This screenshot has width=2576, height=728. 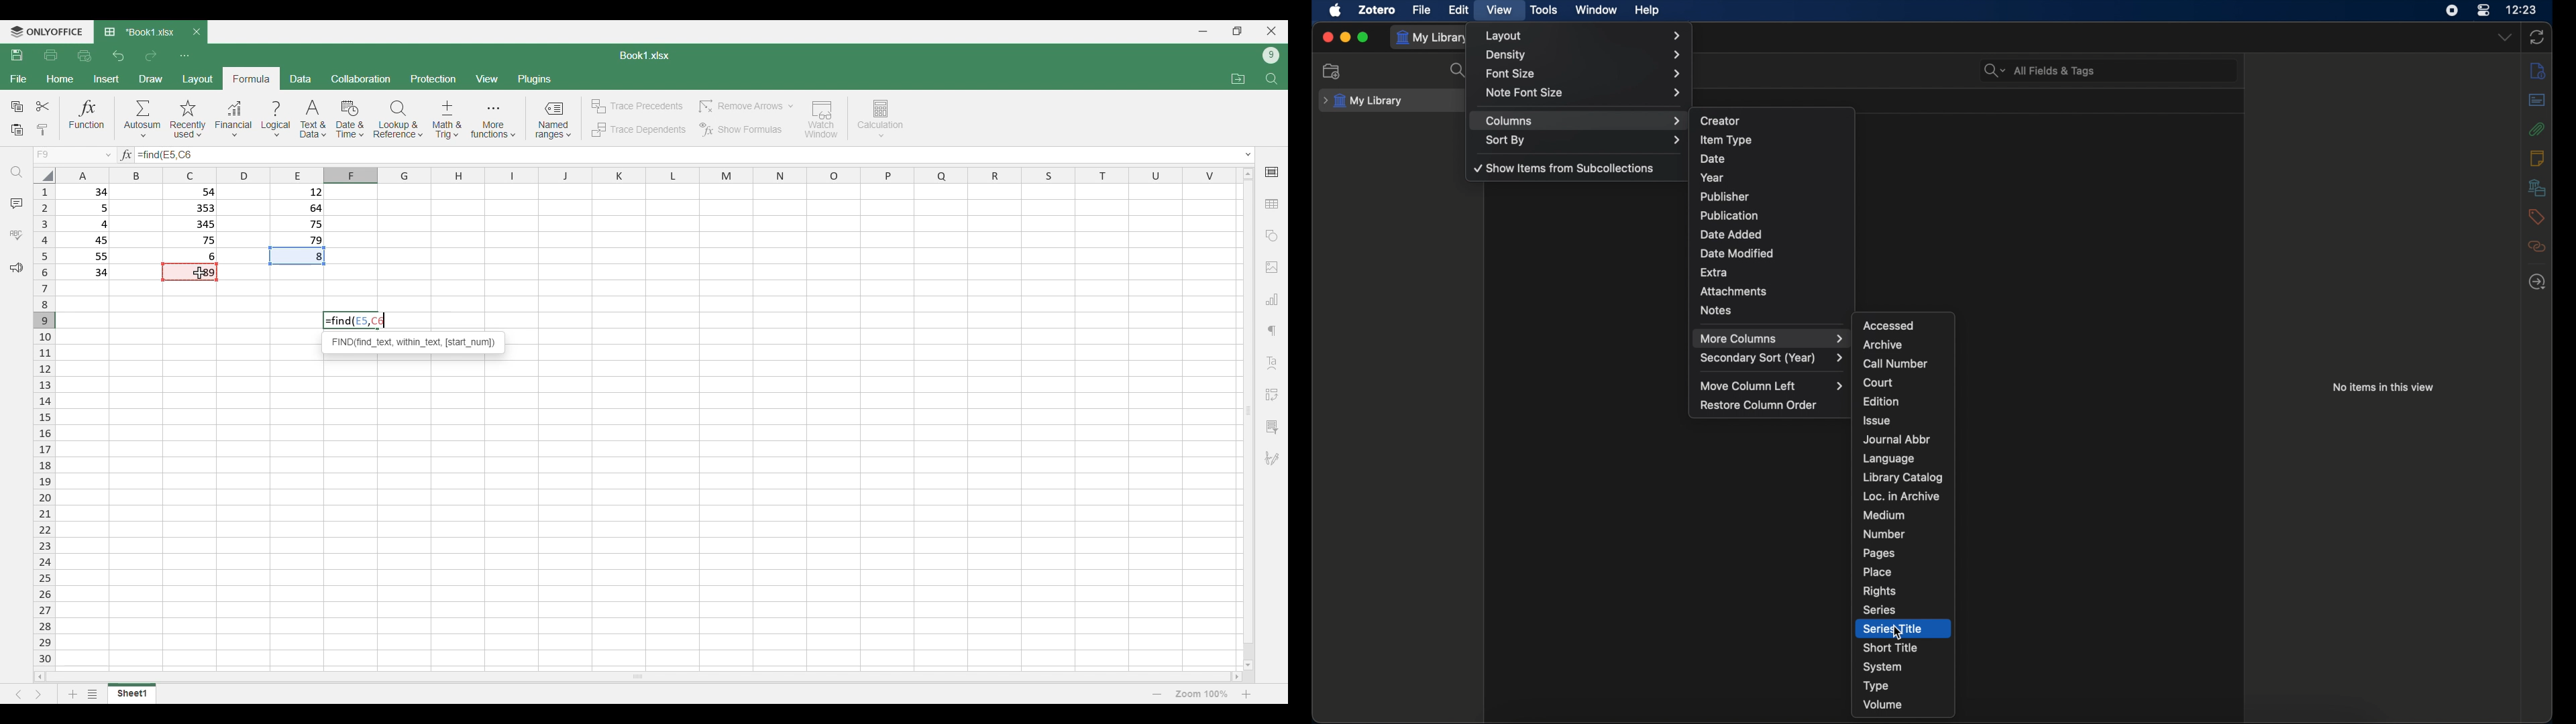 I want to click on series, so click(x=1880, y=610).